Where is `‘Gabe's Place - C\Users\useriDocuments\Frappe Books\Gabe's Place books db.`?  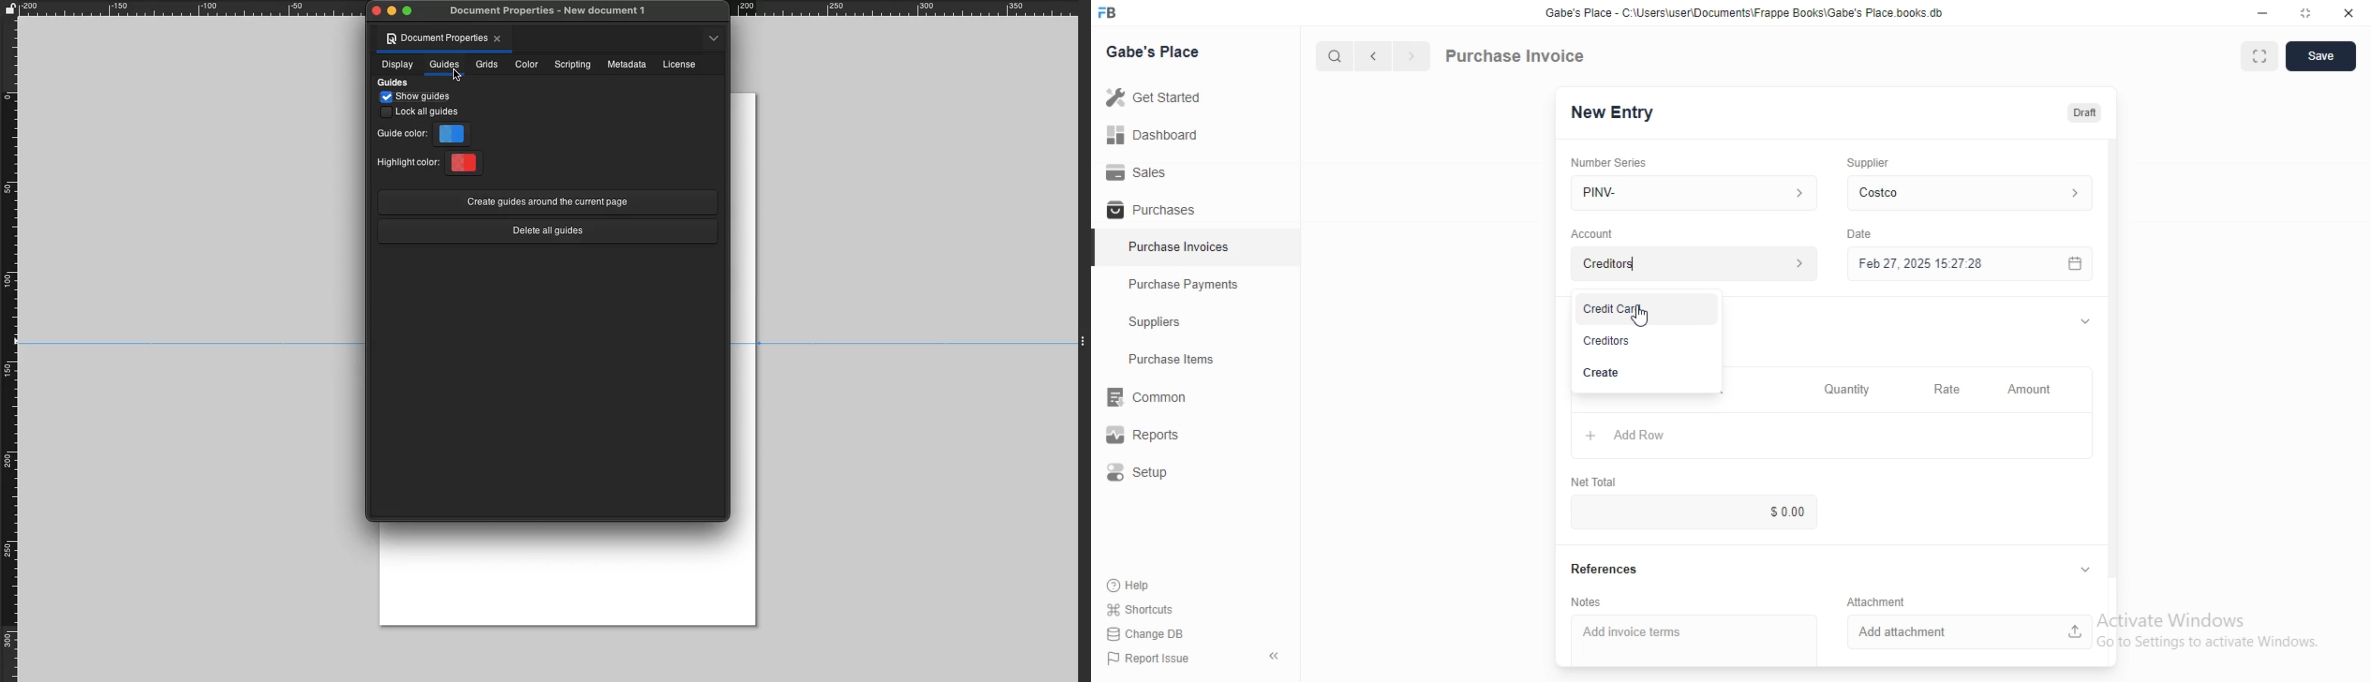 ‘Gabe's Place - C\Users\useriDocuments\Frappe Books\Gabe's Place books db. is located at coordinates (1744, 12).